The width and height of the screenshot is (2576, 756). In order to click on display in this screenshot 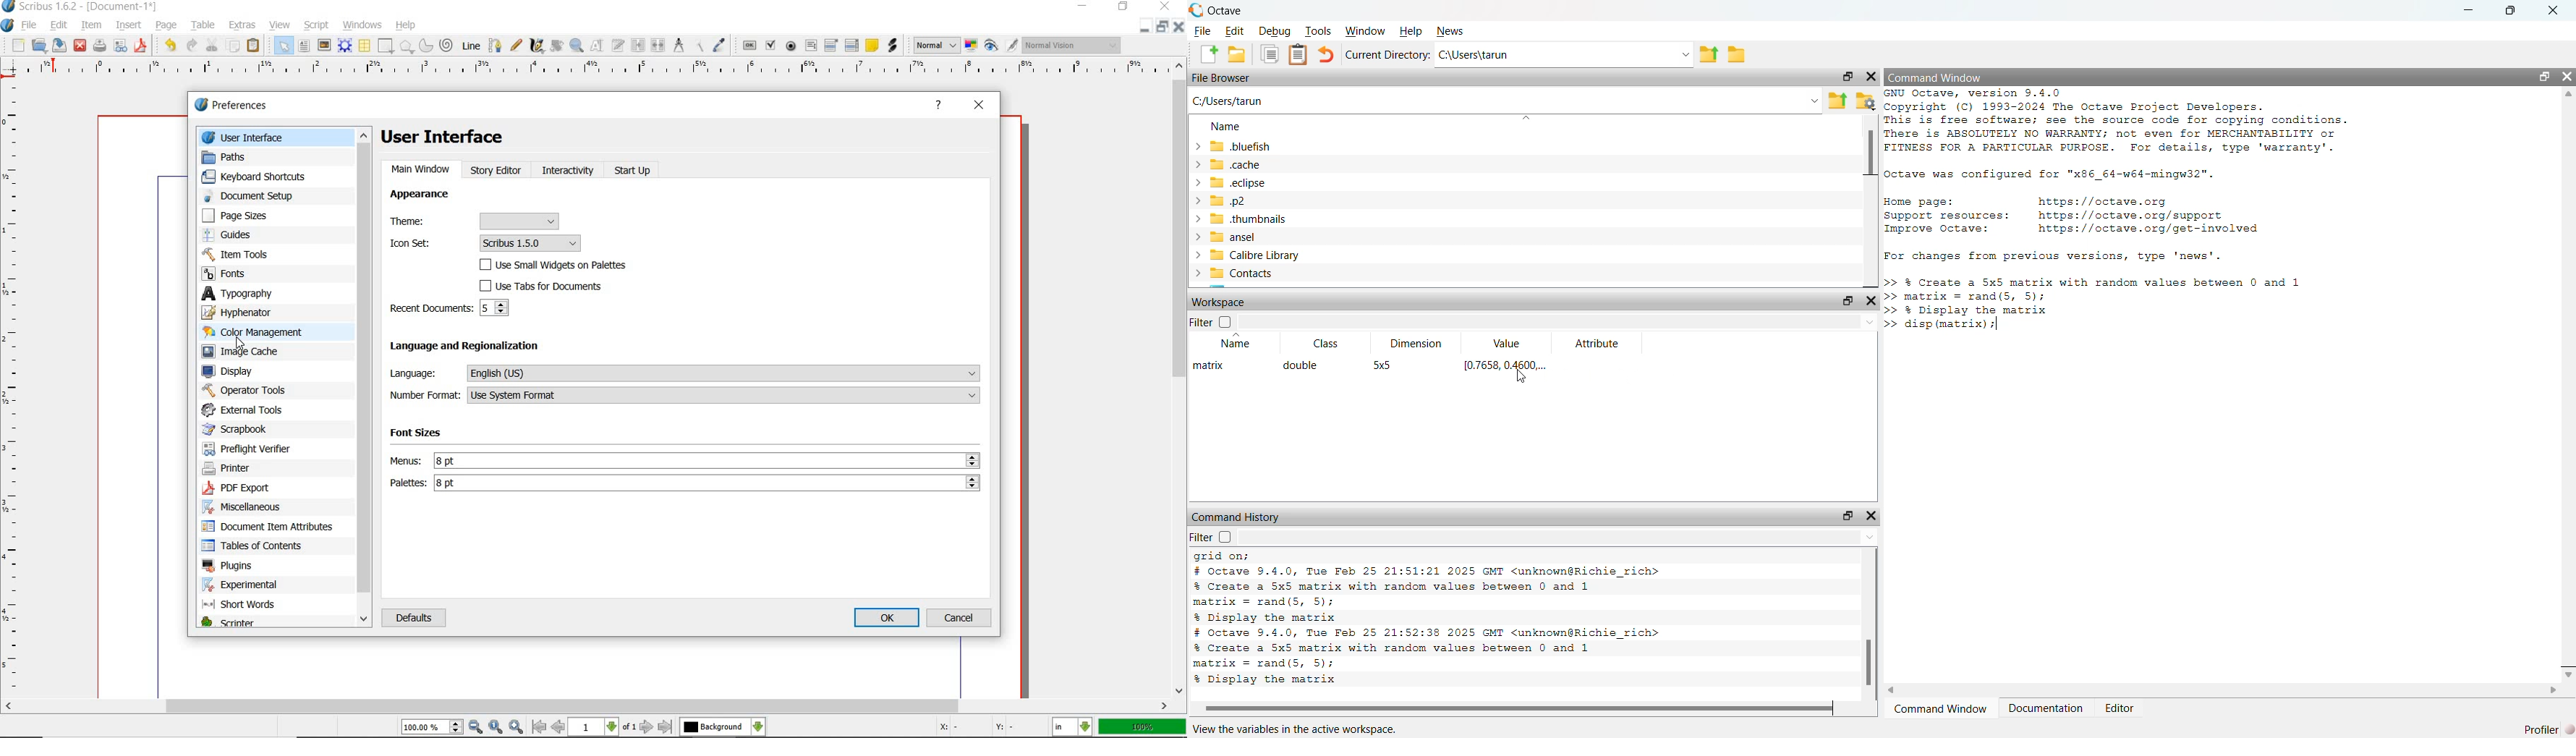, I will do `click(253, 372)`.